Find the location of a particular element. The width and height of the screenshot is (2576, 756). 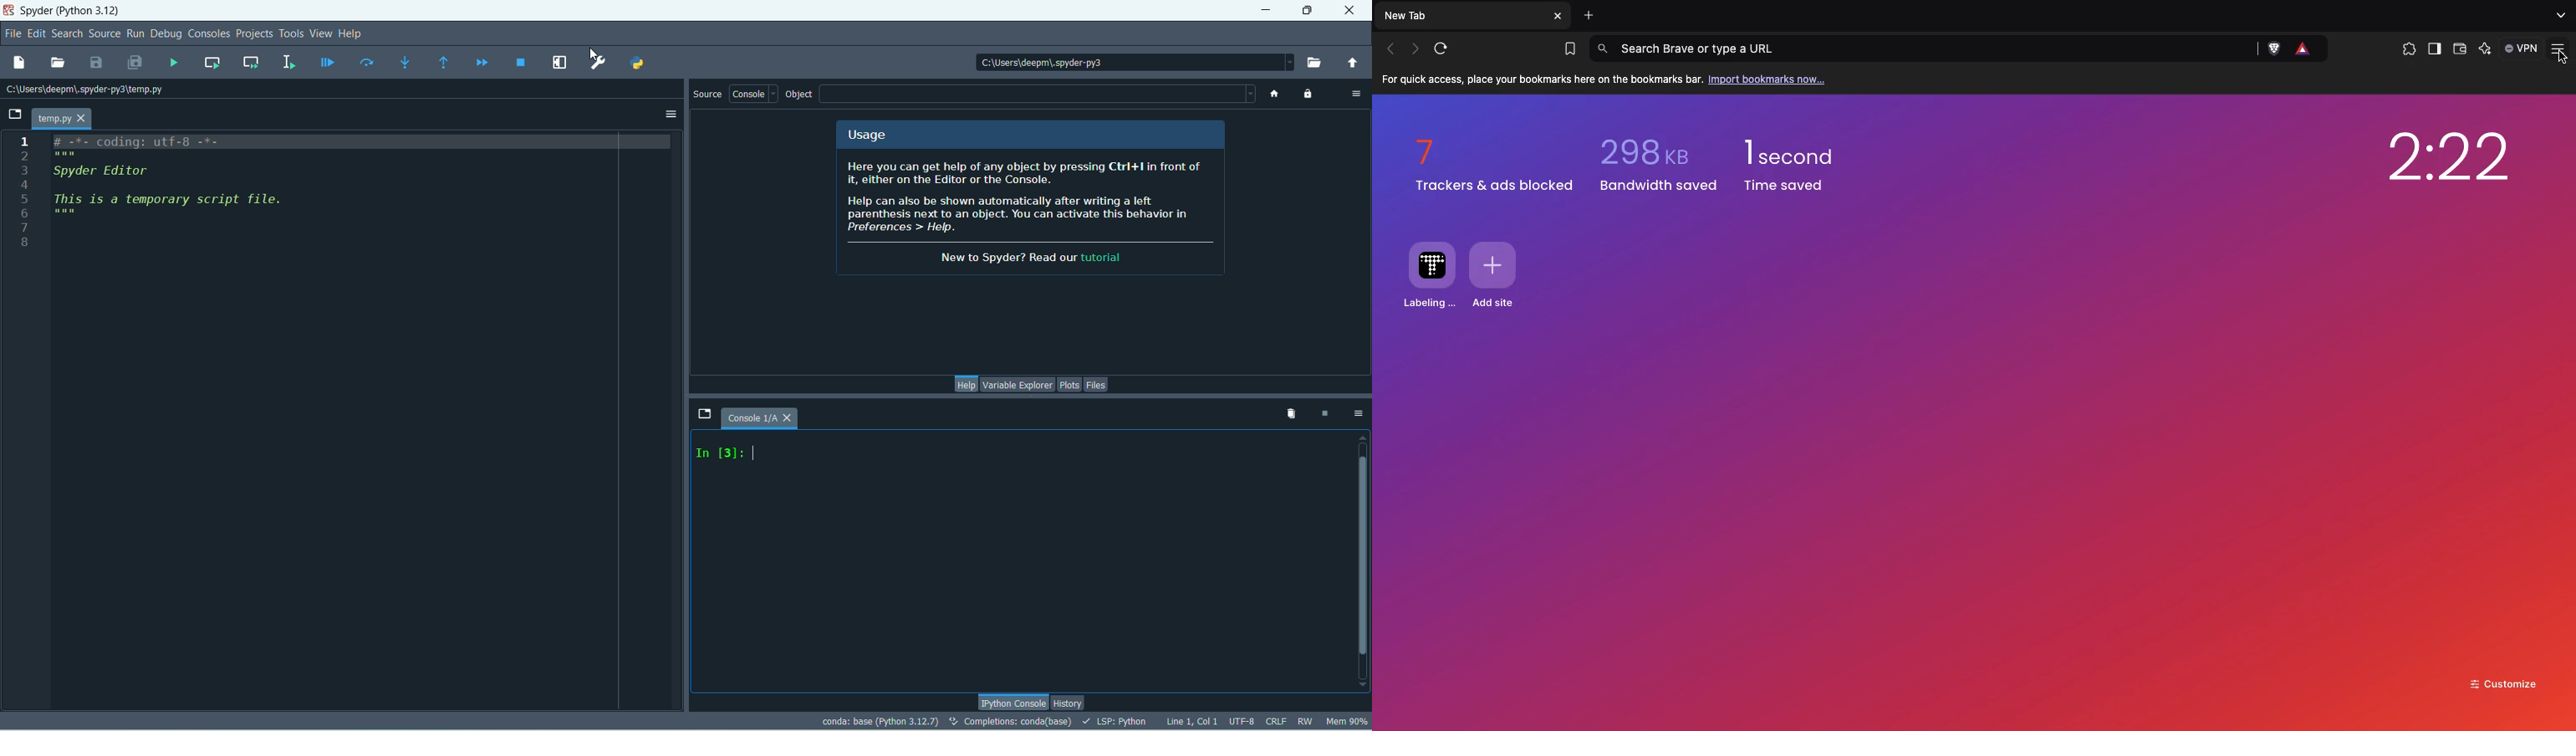

minimize is located at coordinates (1268, 11).